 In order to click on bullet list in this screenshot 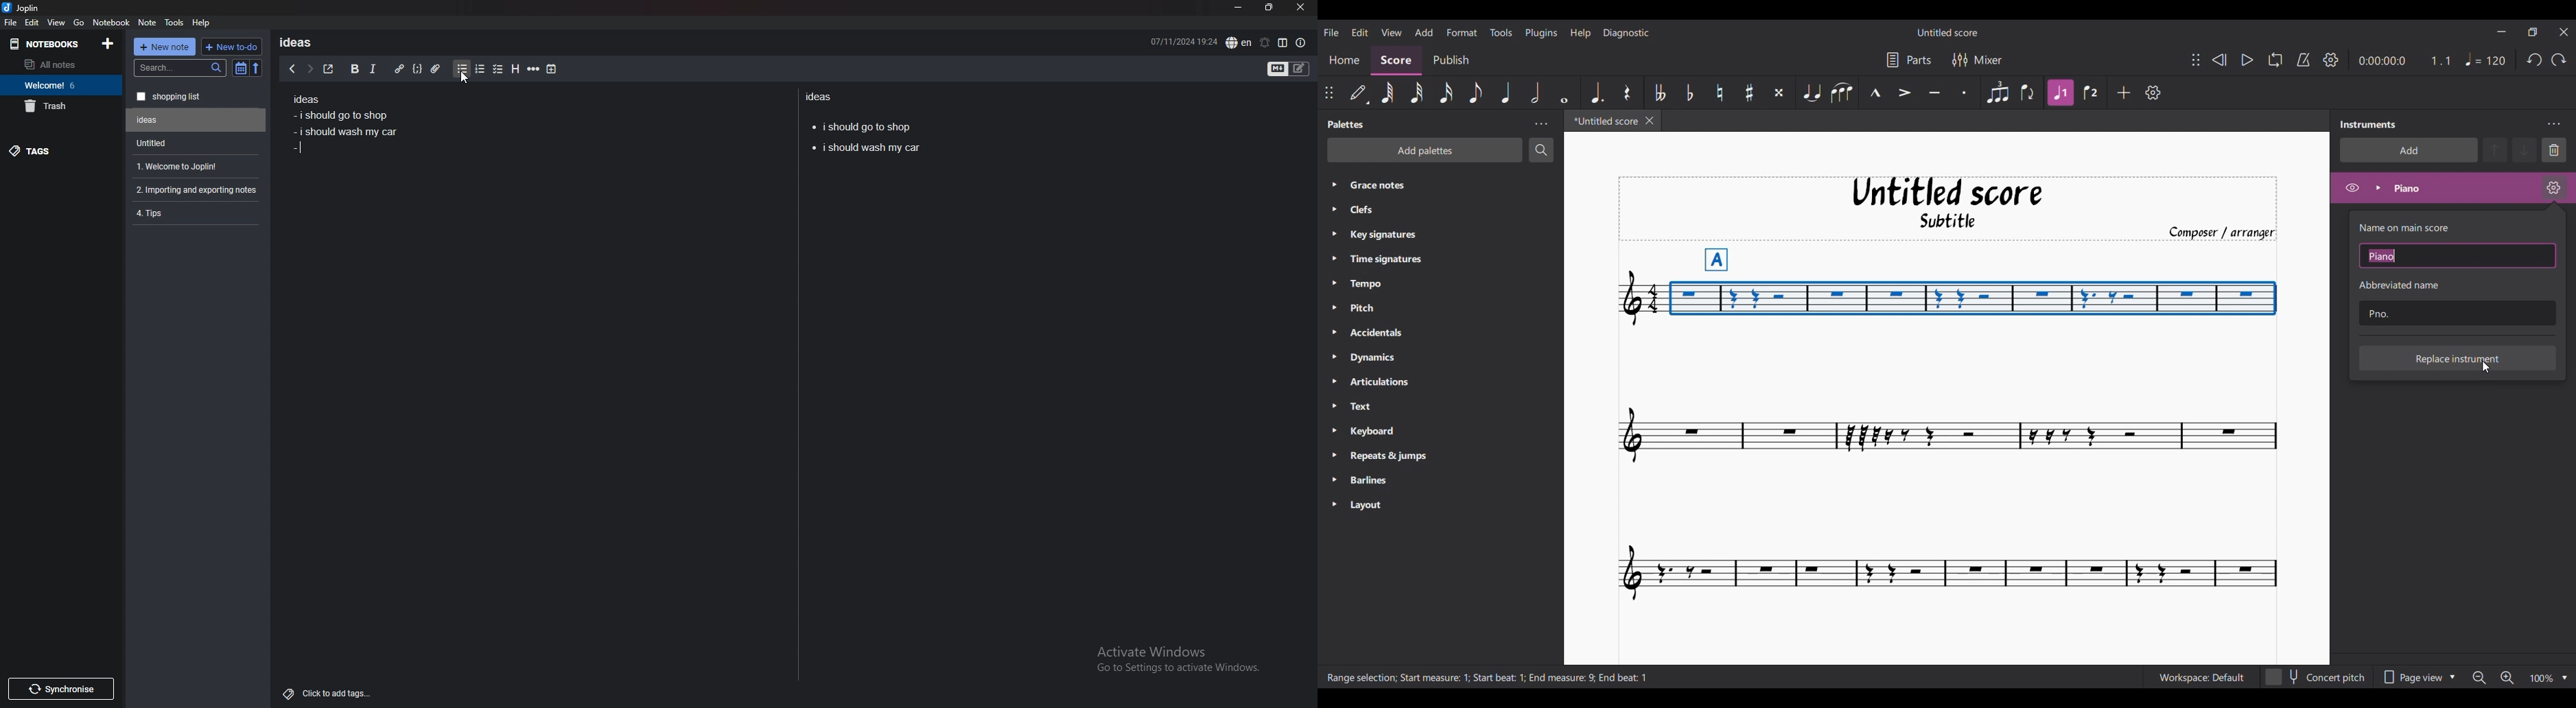, I will do `click(462, 69)`.